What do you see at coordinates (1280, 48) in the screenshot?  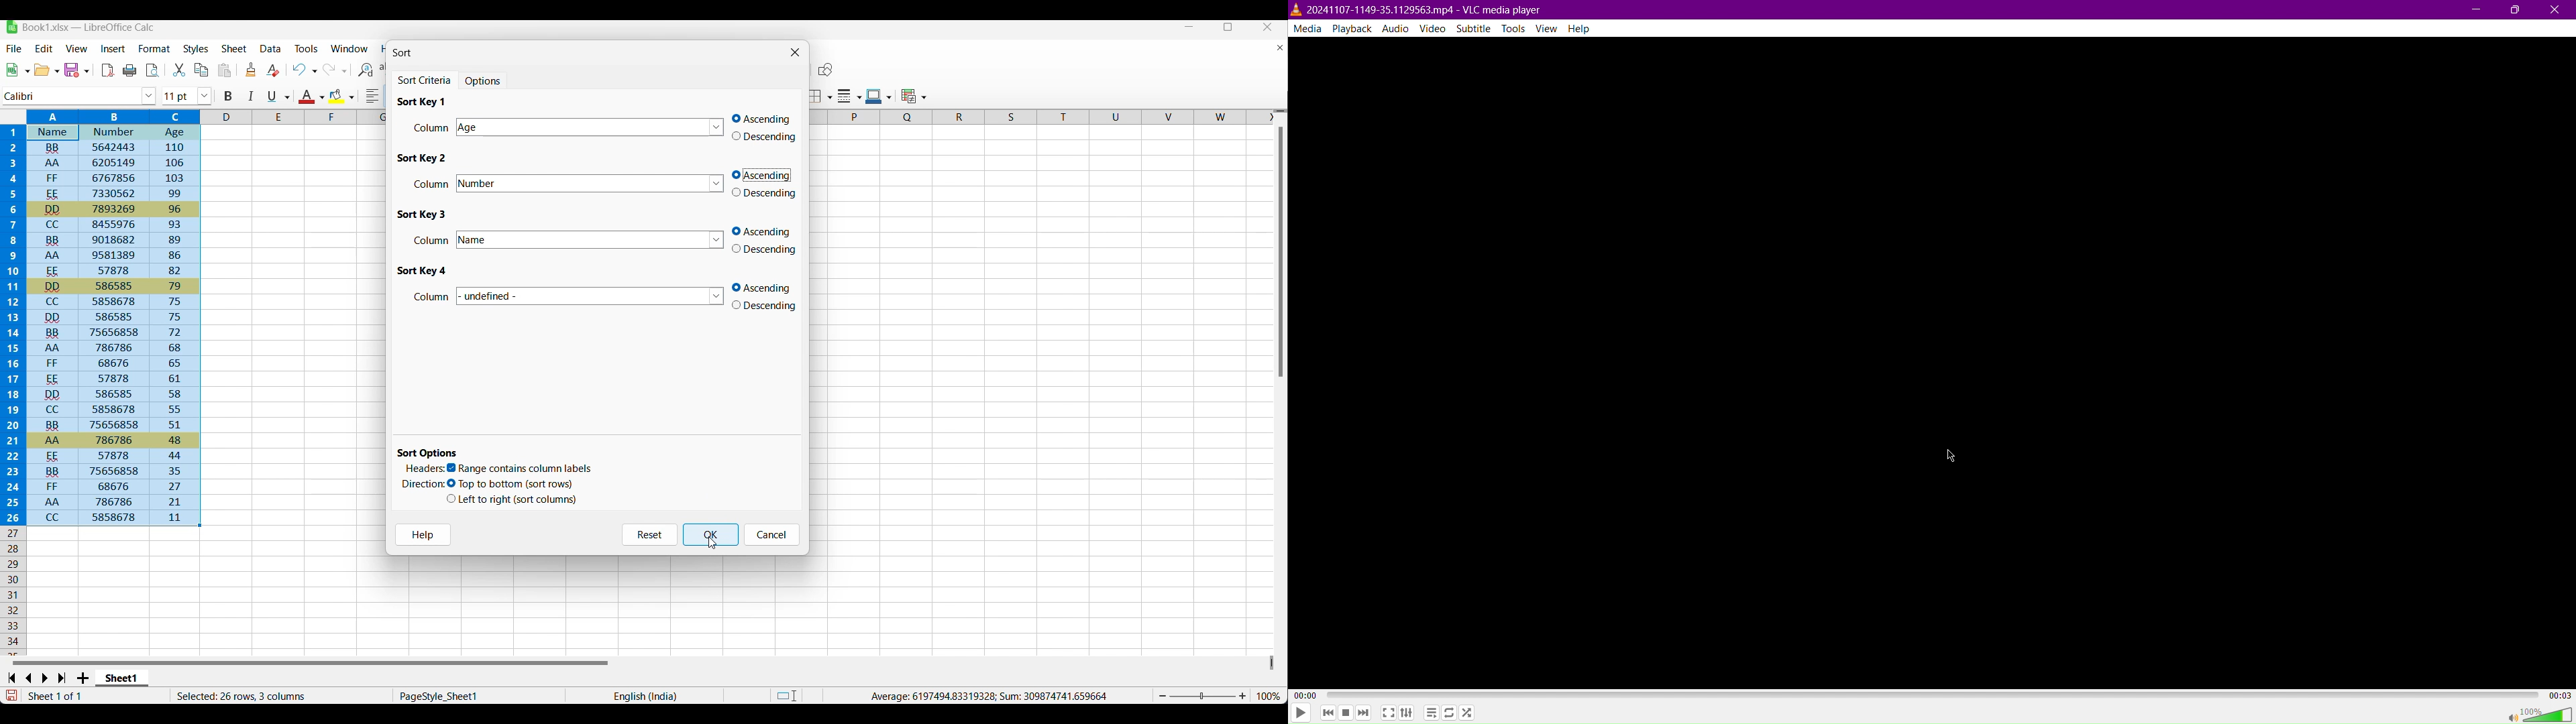 I see `Close document` at bounding box center [1280, 48].